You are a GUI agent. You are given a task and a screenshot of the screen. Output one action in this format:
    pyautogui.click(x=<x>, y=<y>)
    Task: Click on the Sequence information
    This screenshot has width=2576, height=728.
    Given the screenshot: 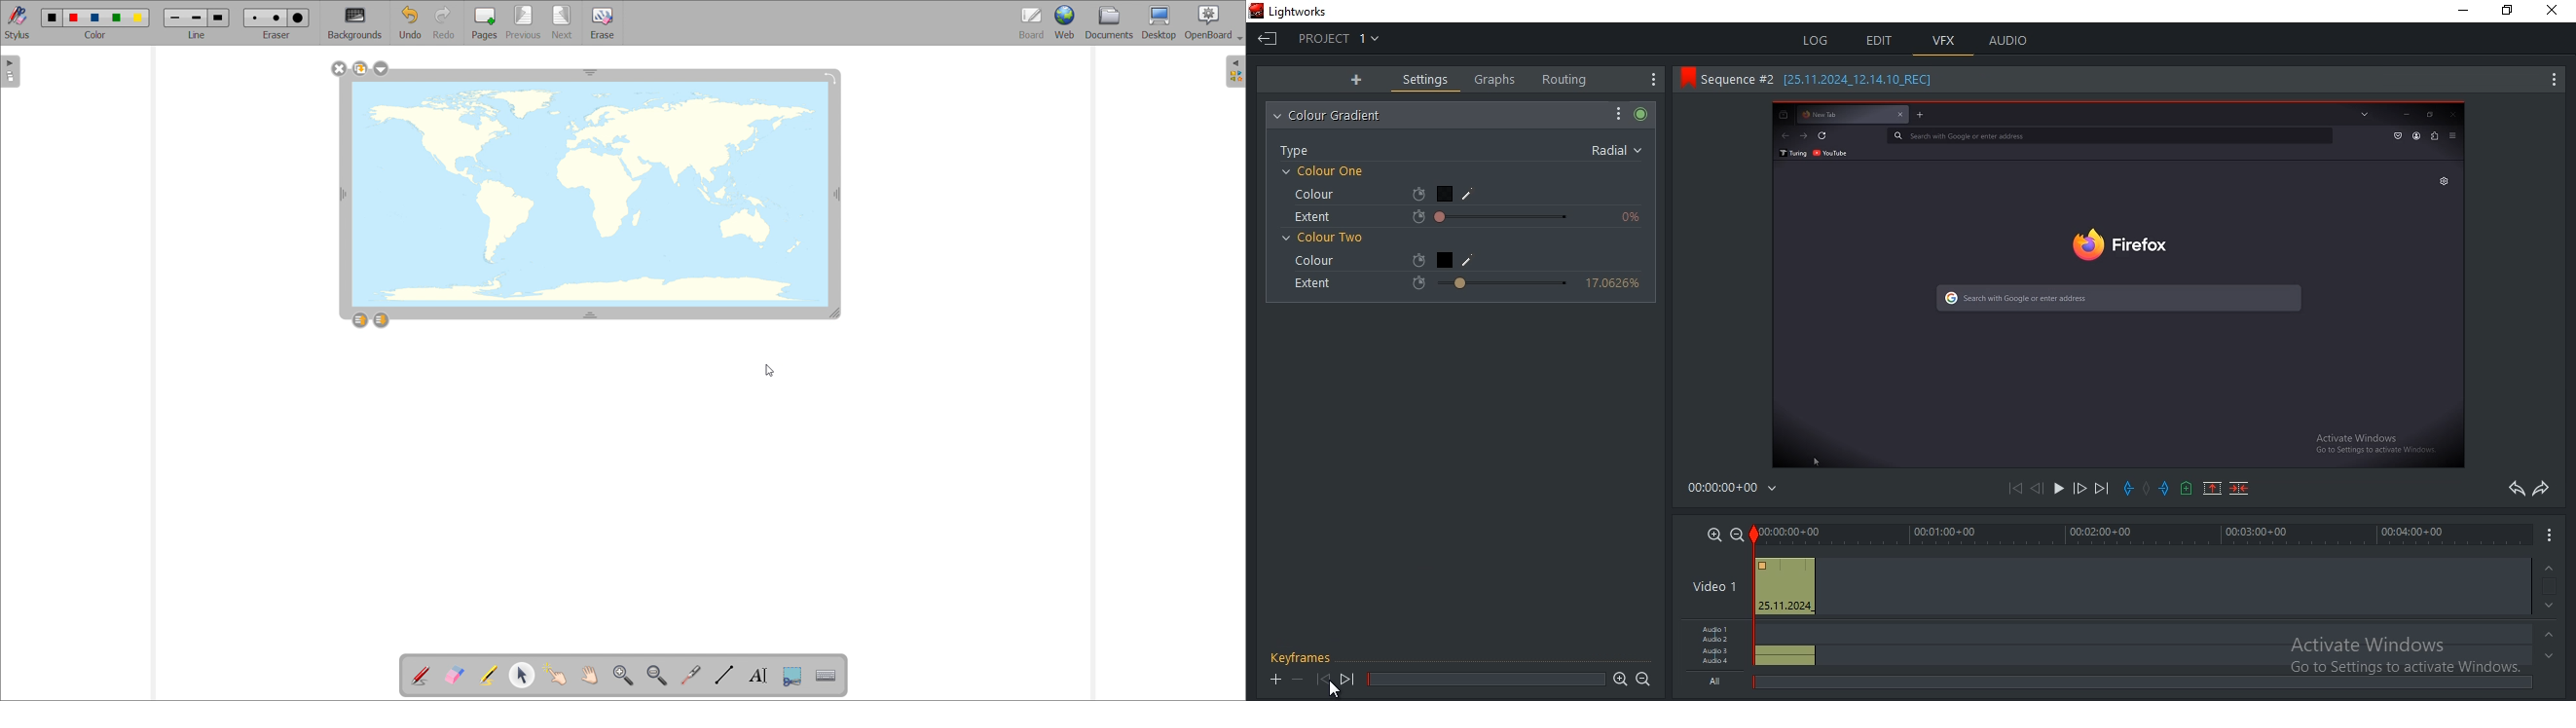 What is the action you would take?
    pyautogui.click(x=1826, y=81)
    